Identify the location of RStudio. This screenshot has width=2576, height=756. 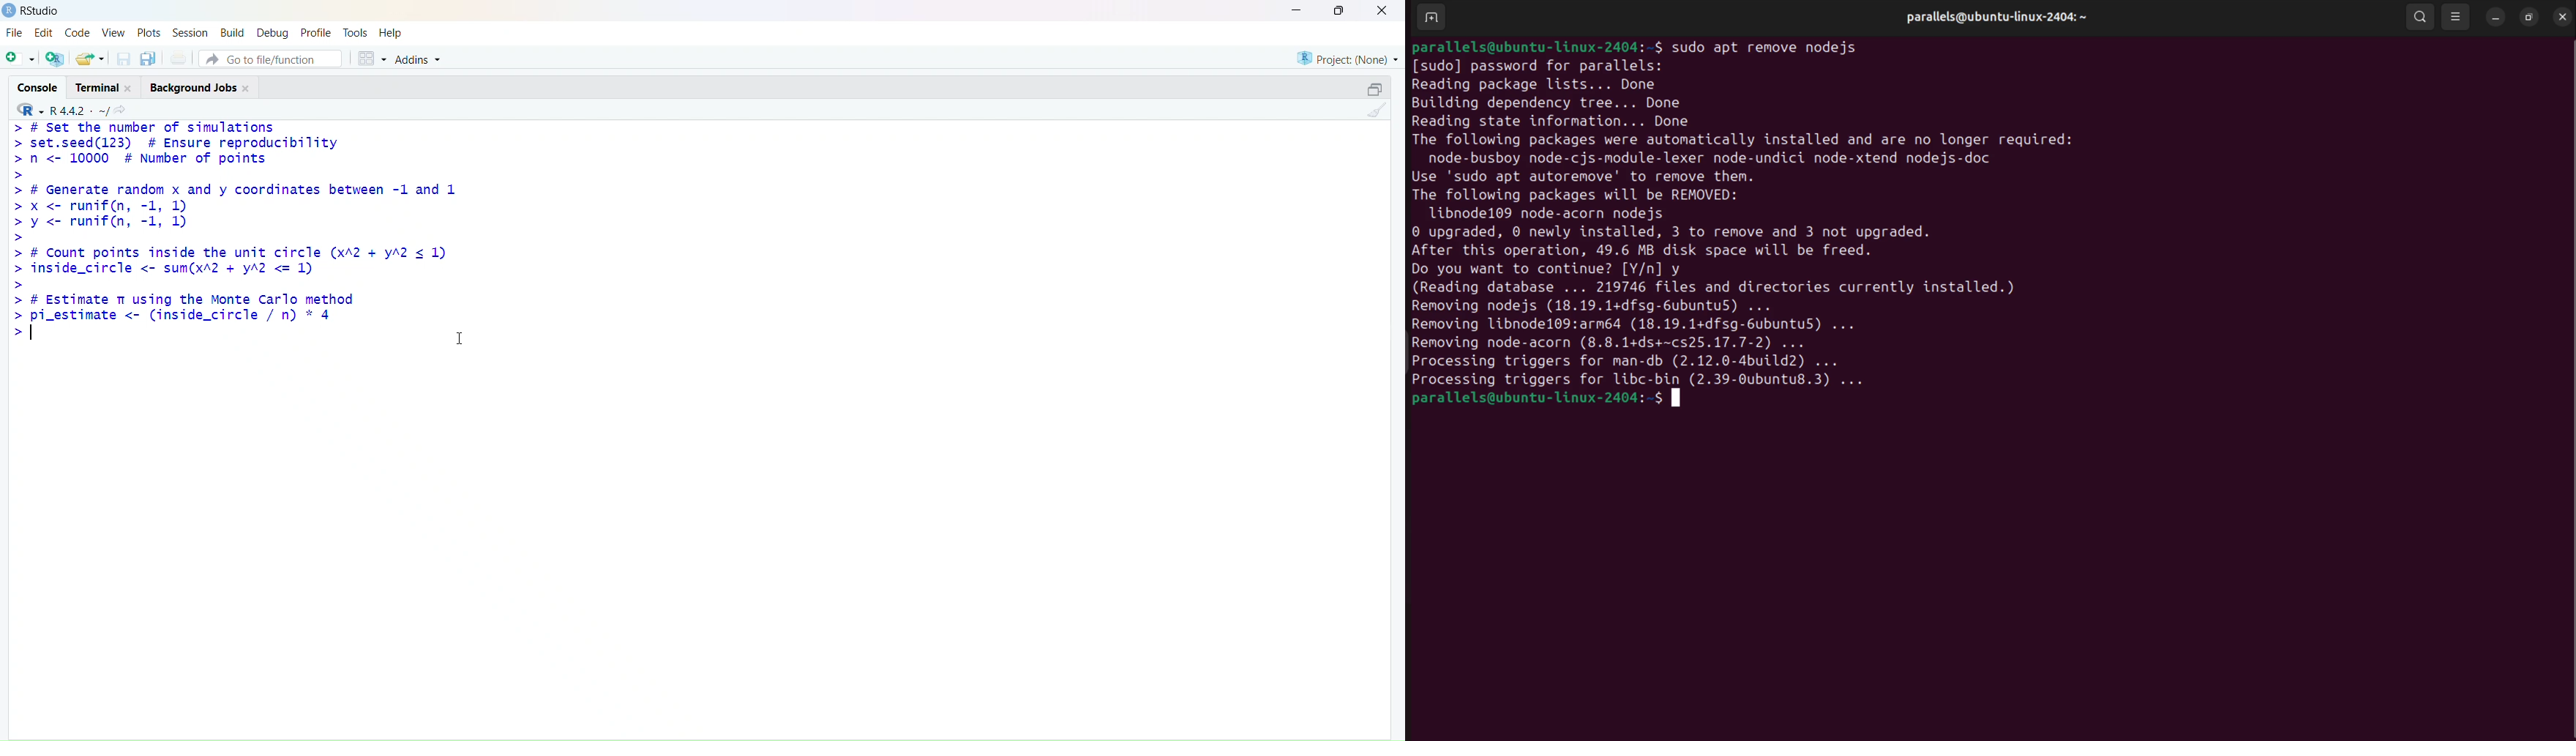
(36, 12).